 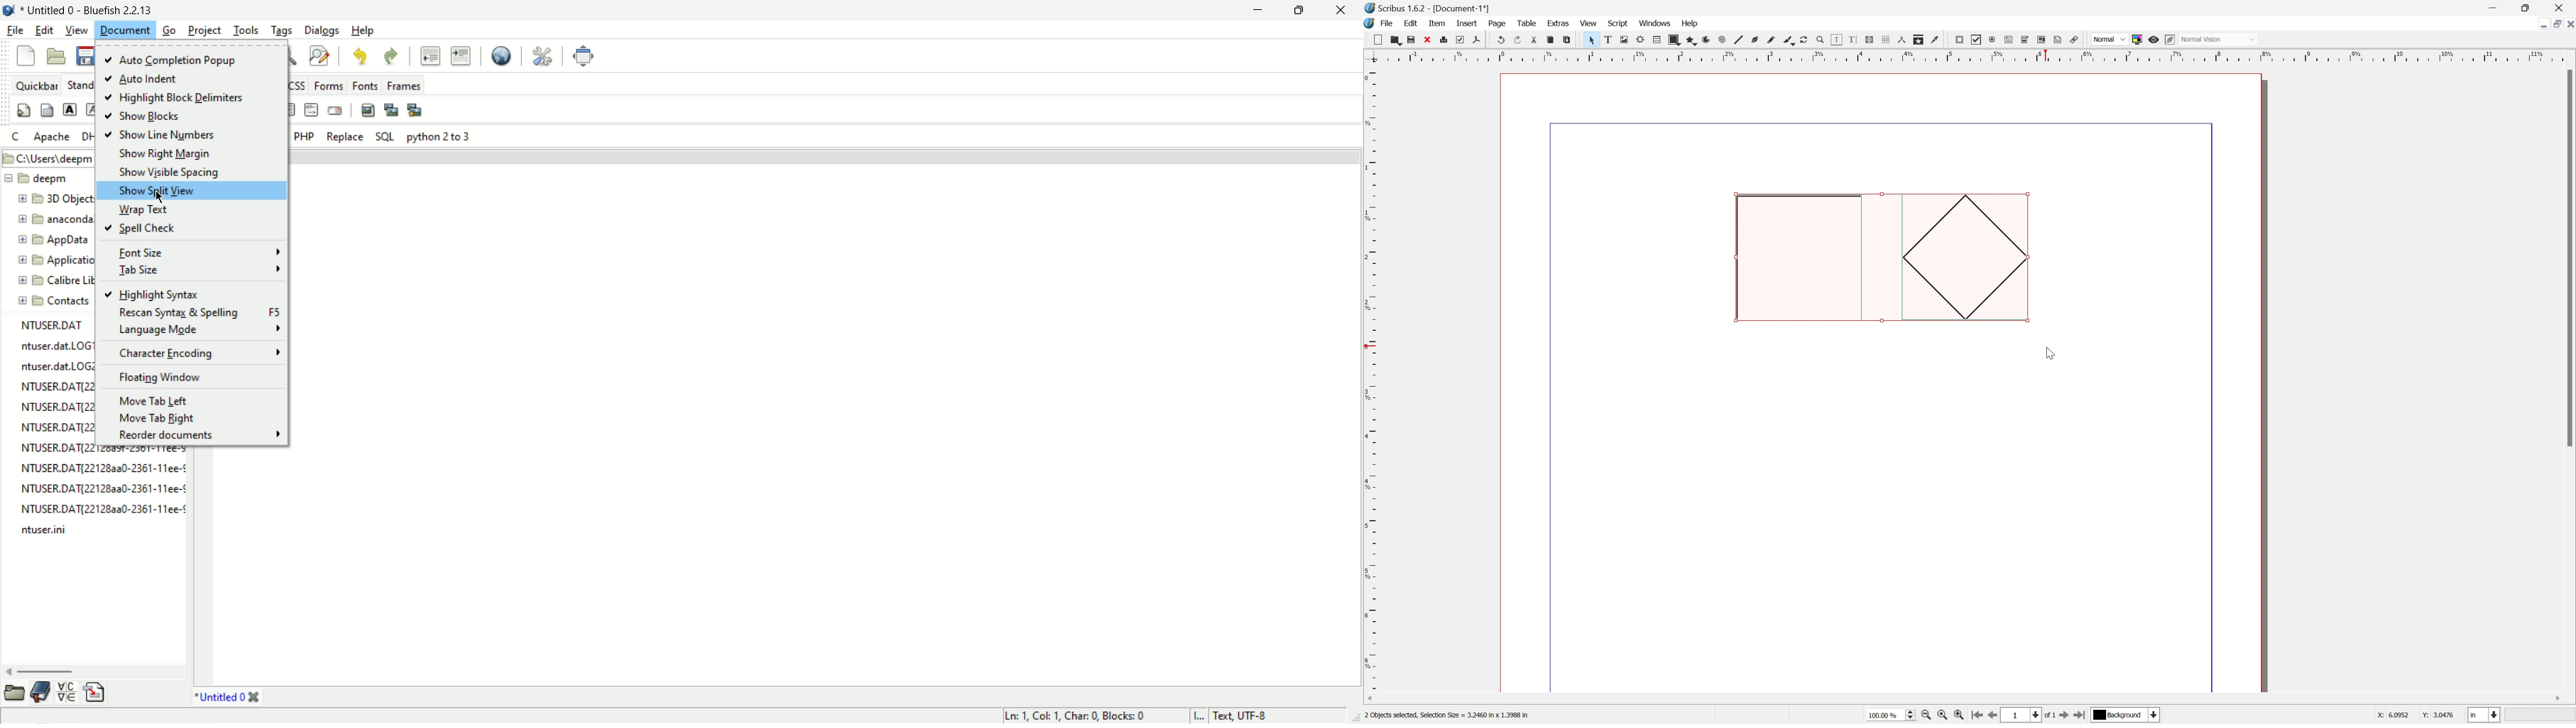 I want to click on open file, so click(x=58, y=56).